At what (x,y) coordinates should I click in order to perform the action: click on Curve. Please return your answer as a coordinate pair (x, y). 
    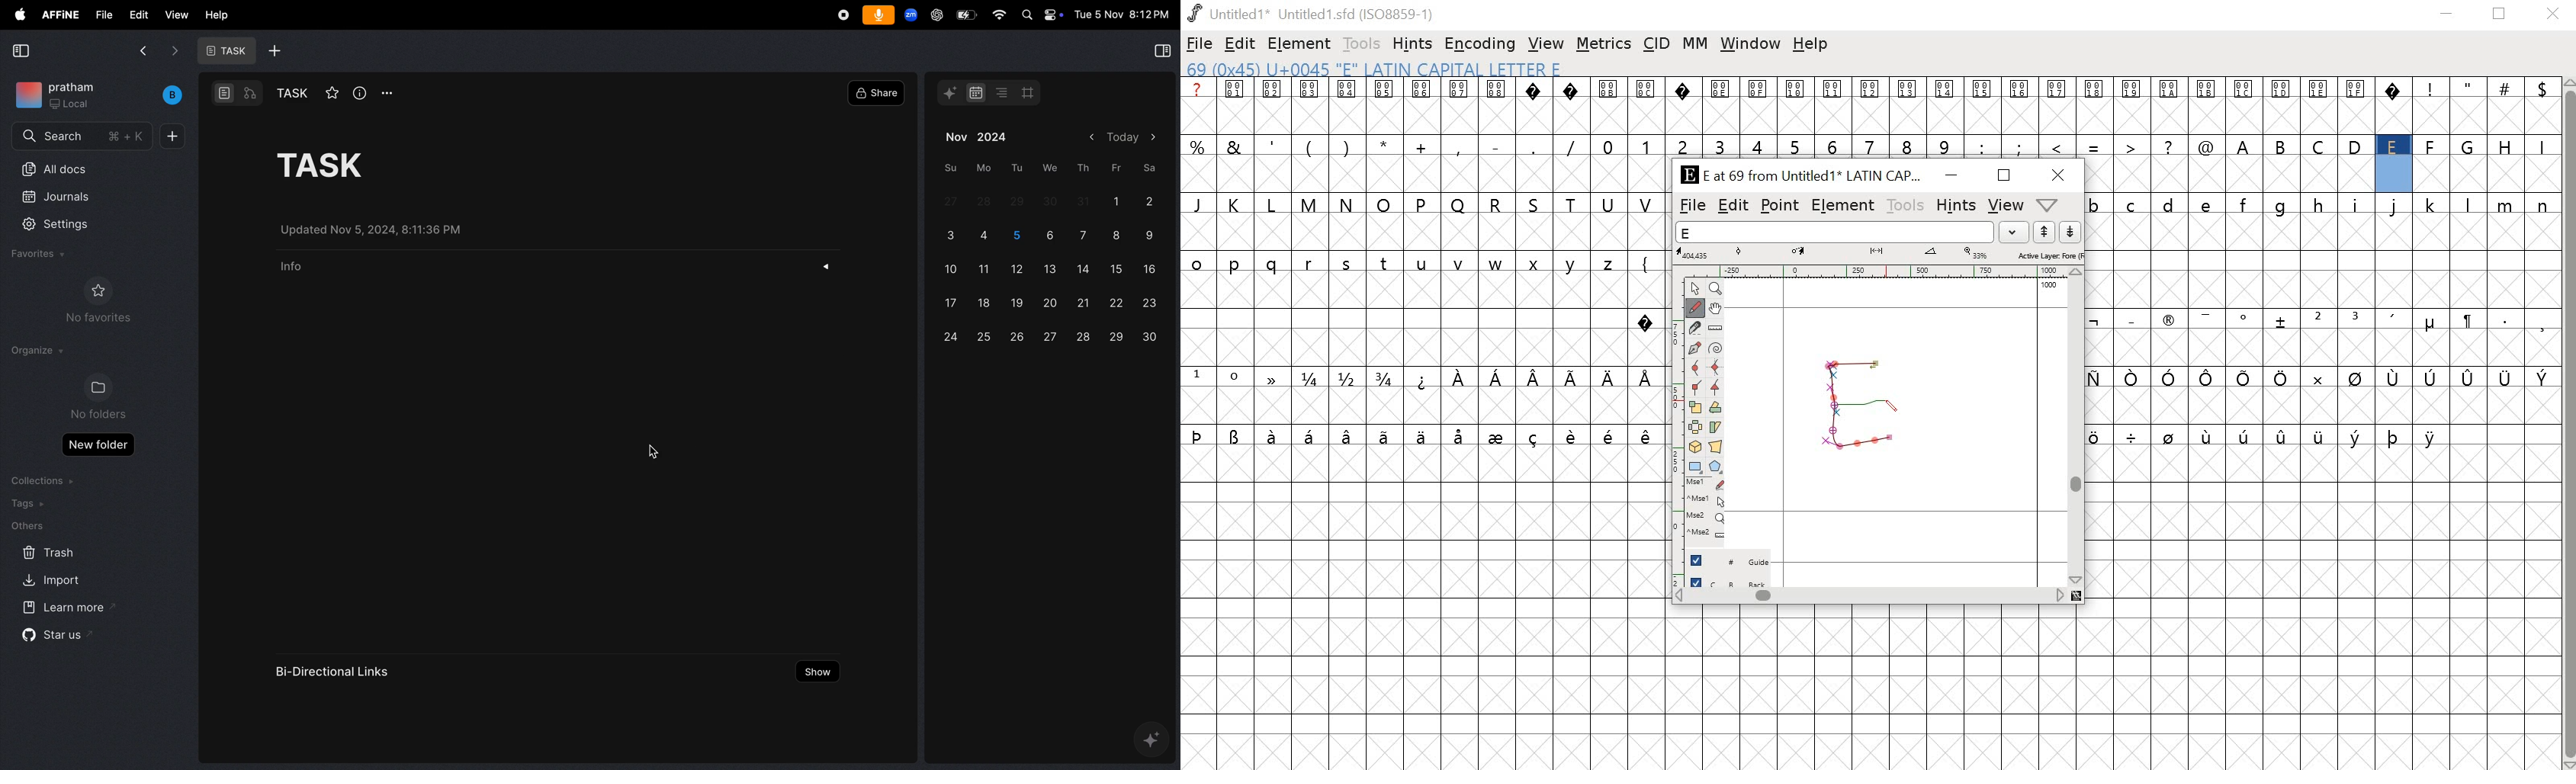
    Looking at the image, I should click on (1696, 368).